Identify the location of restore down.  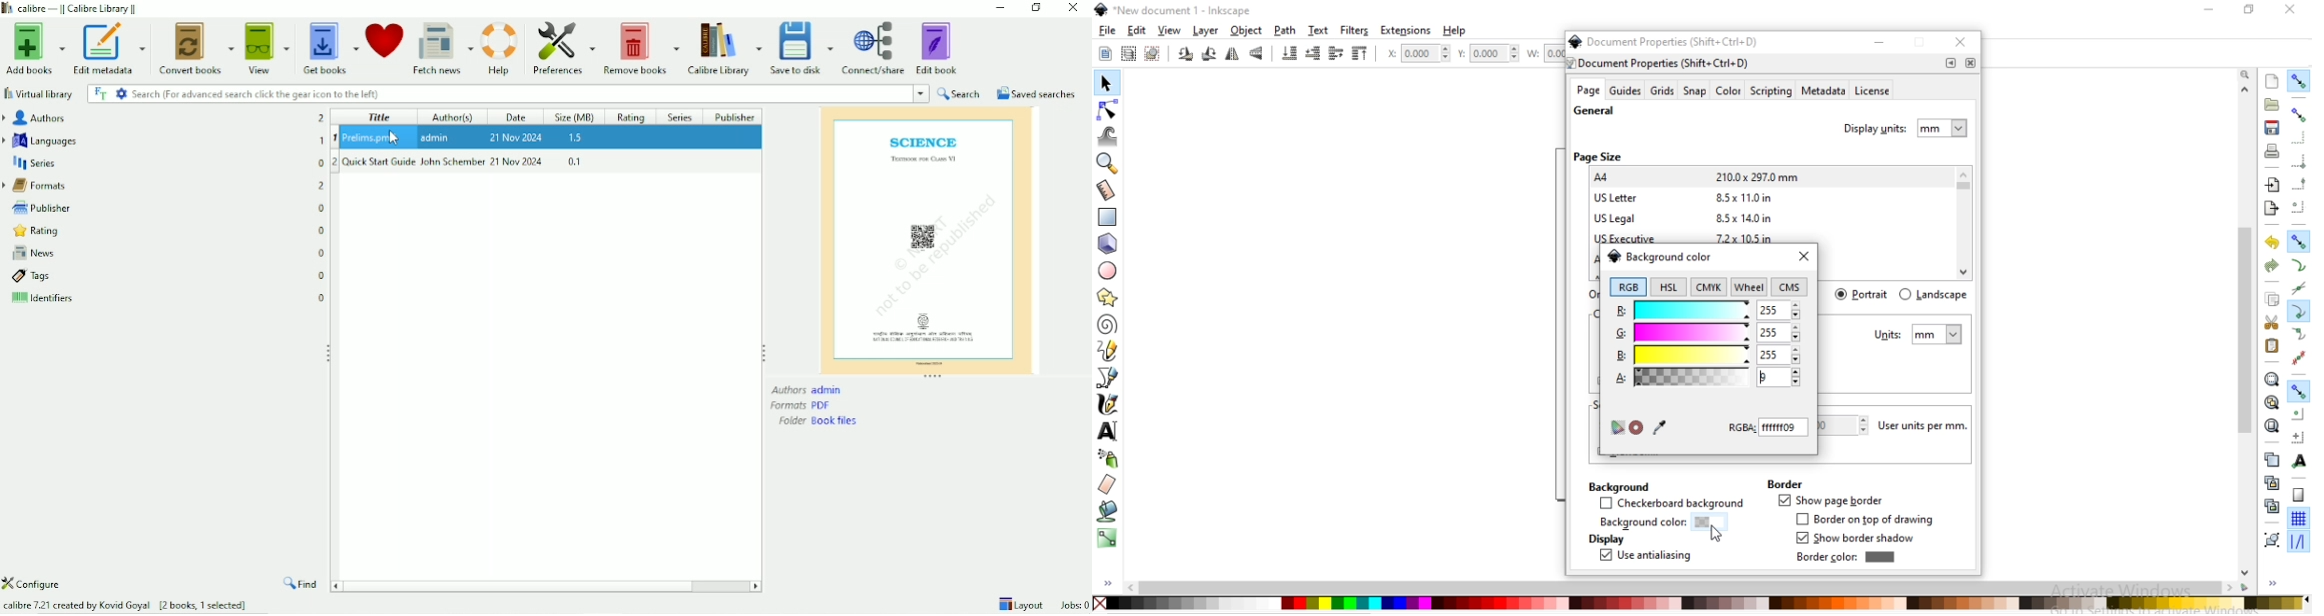
(1921, 44).